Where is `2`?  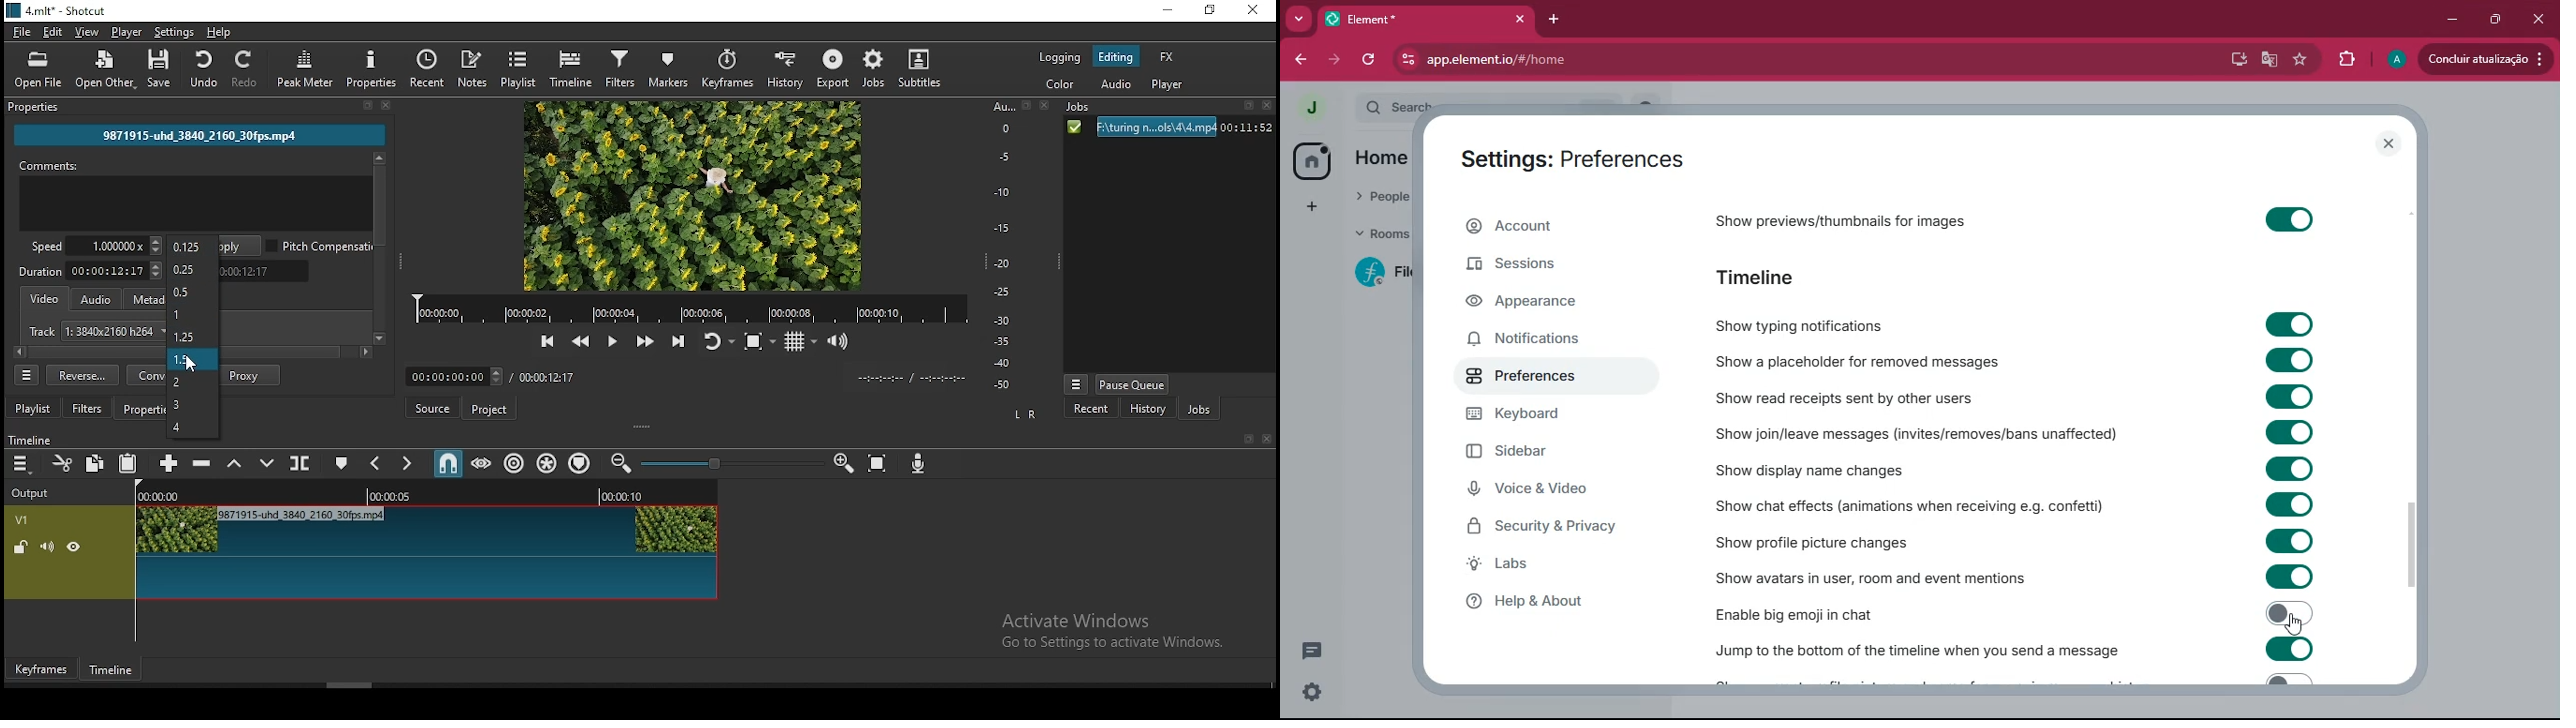
2 is located at coordinates (191, 382).